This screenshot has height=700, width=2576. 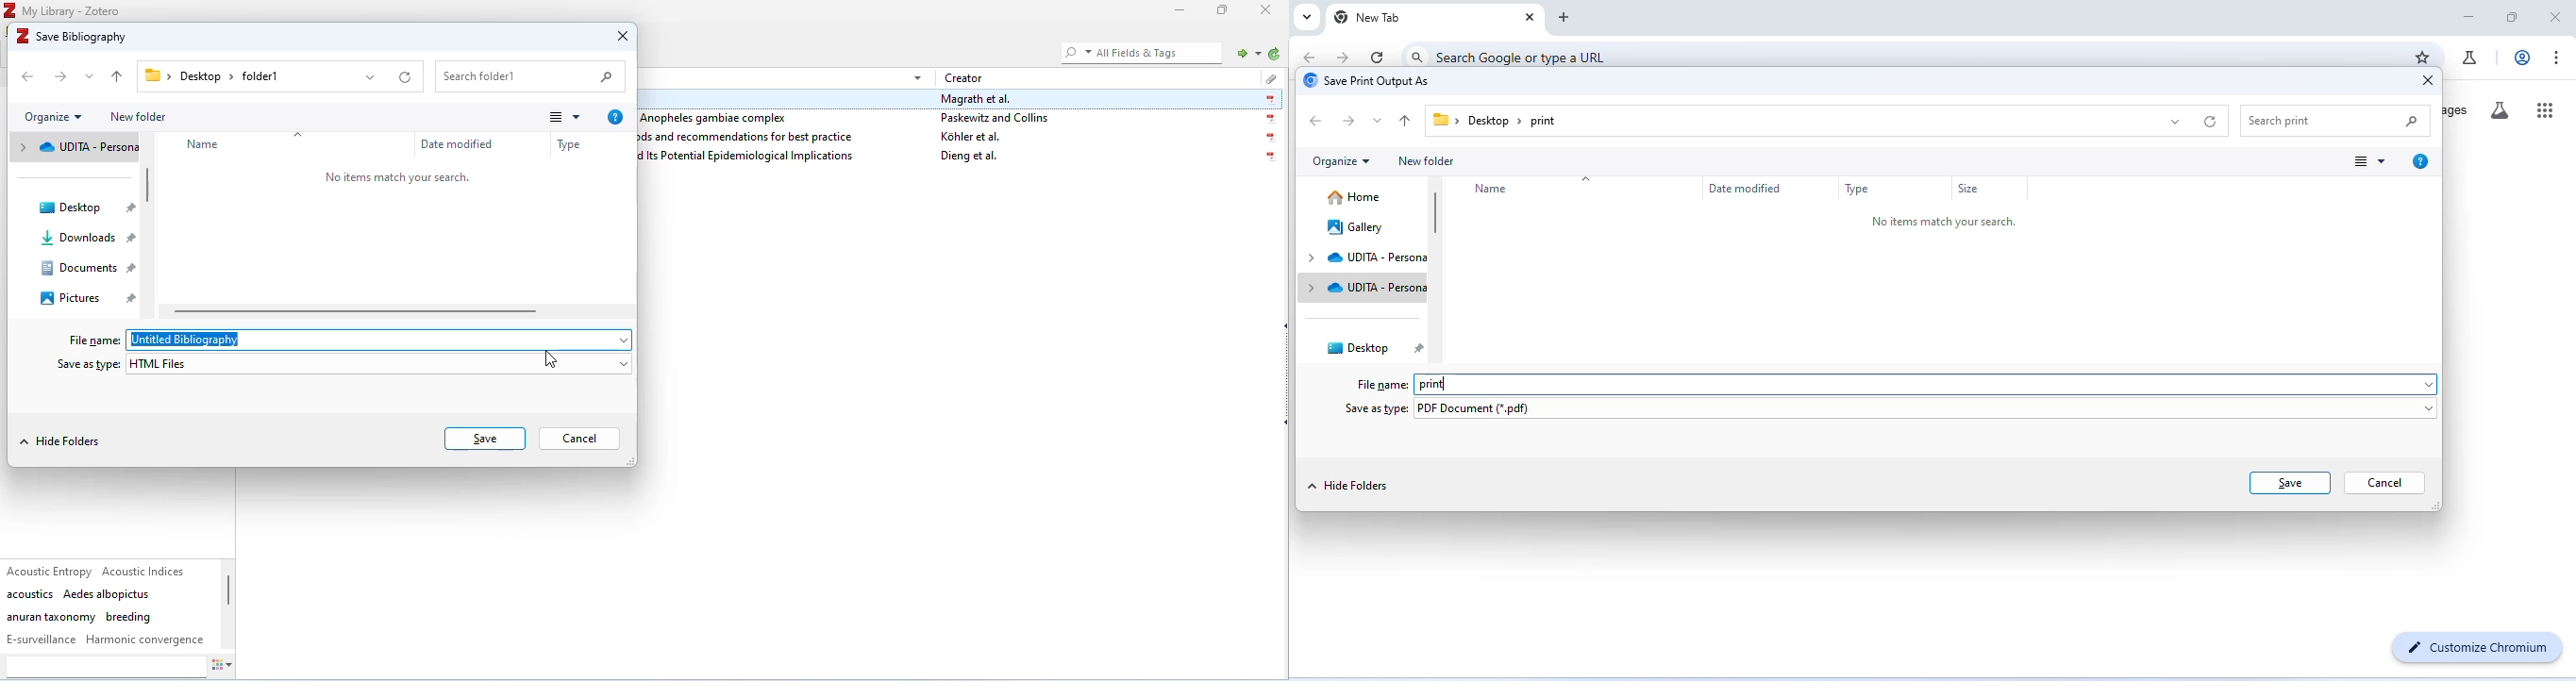 What do you see at coordinates (63, 440) in the screenshot?
I see `hide folders` at bounding box center [63, 440].